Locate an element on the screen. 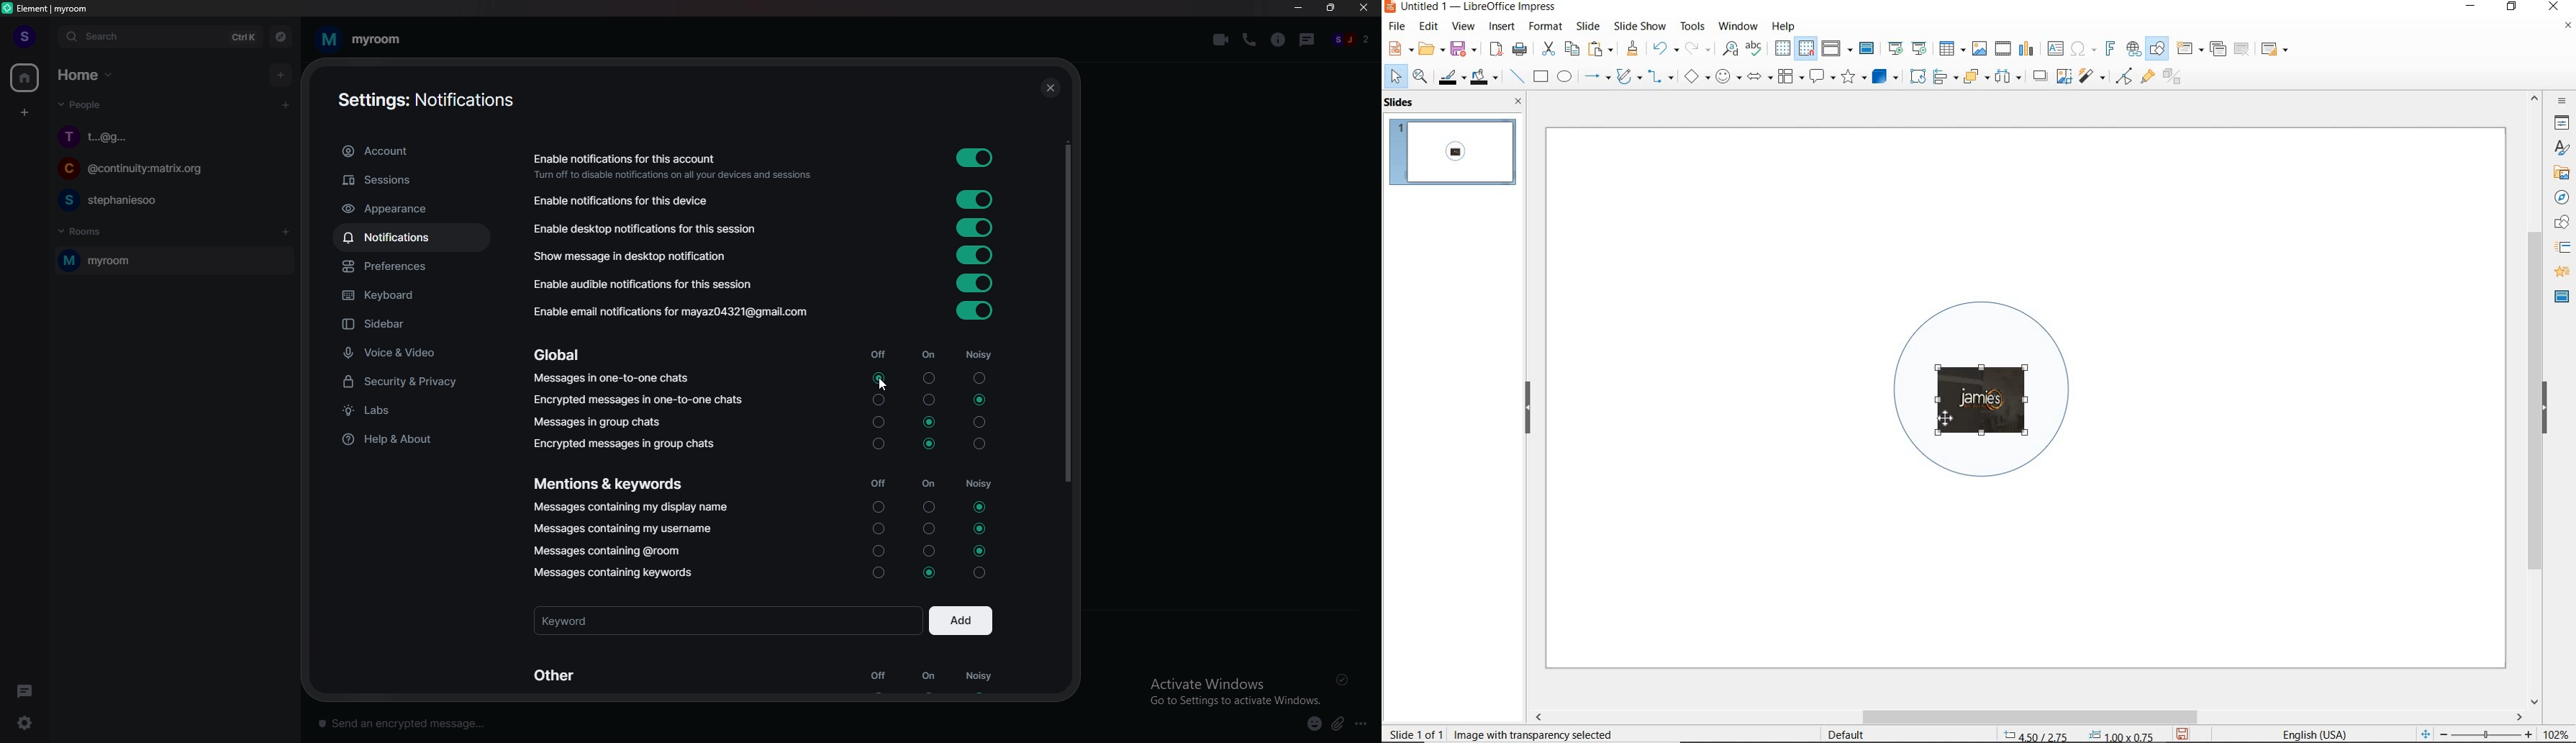 This screenshot has width=2576, height=756. edit is located at coordinates (1429, 26).